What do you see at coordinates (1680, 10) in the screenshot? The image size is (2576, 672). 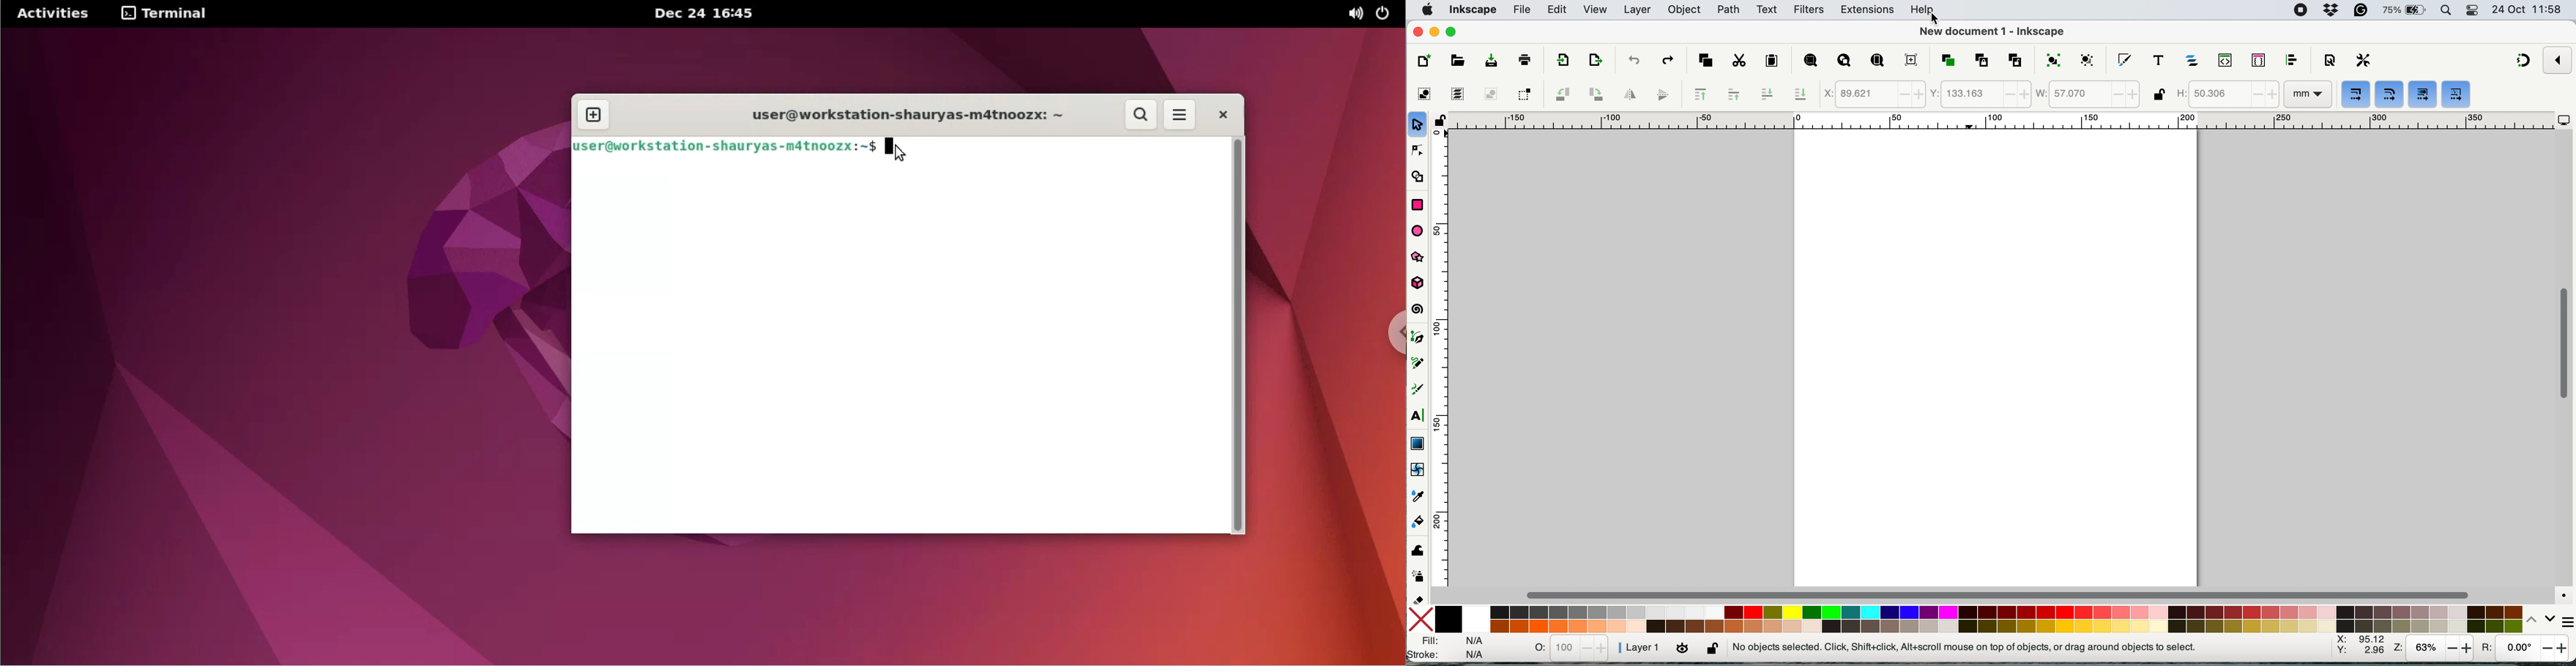 I see `object` at bounding box center [1680, 10].